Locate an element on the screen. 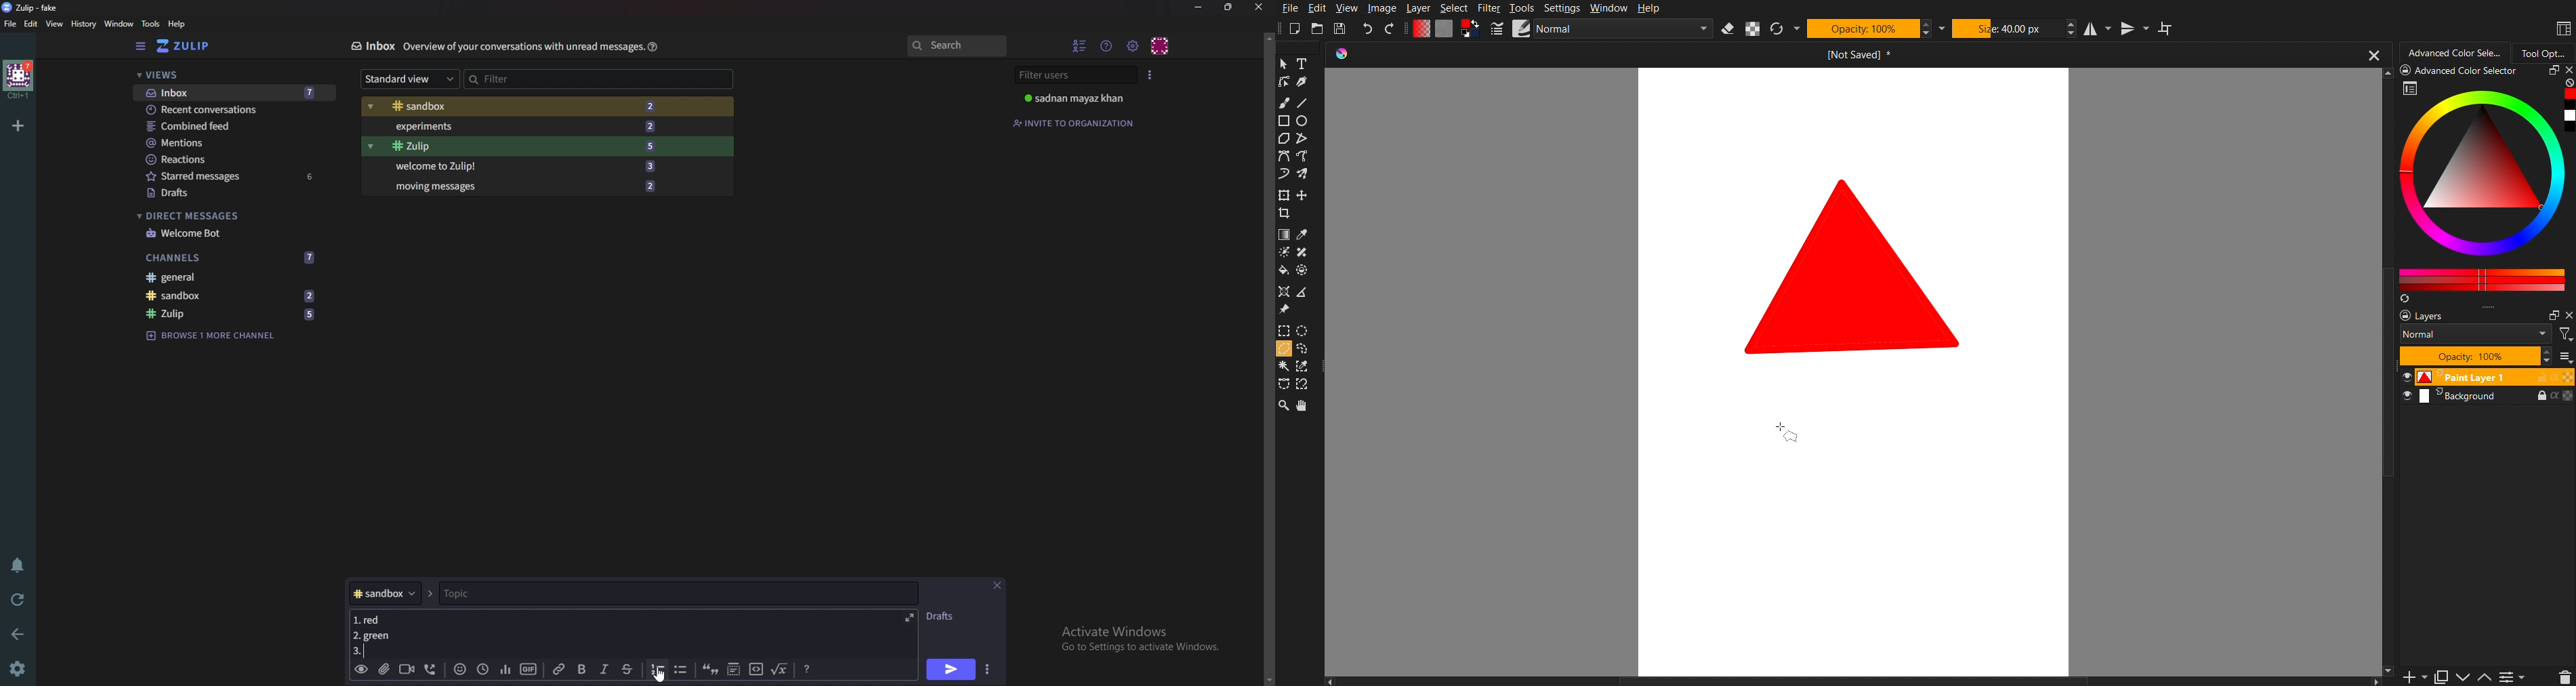 The height and width of the screenshot is (700, 2576). File is located at coordinates (11, 25).